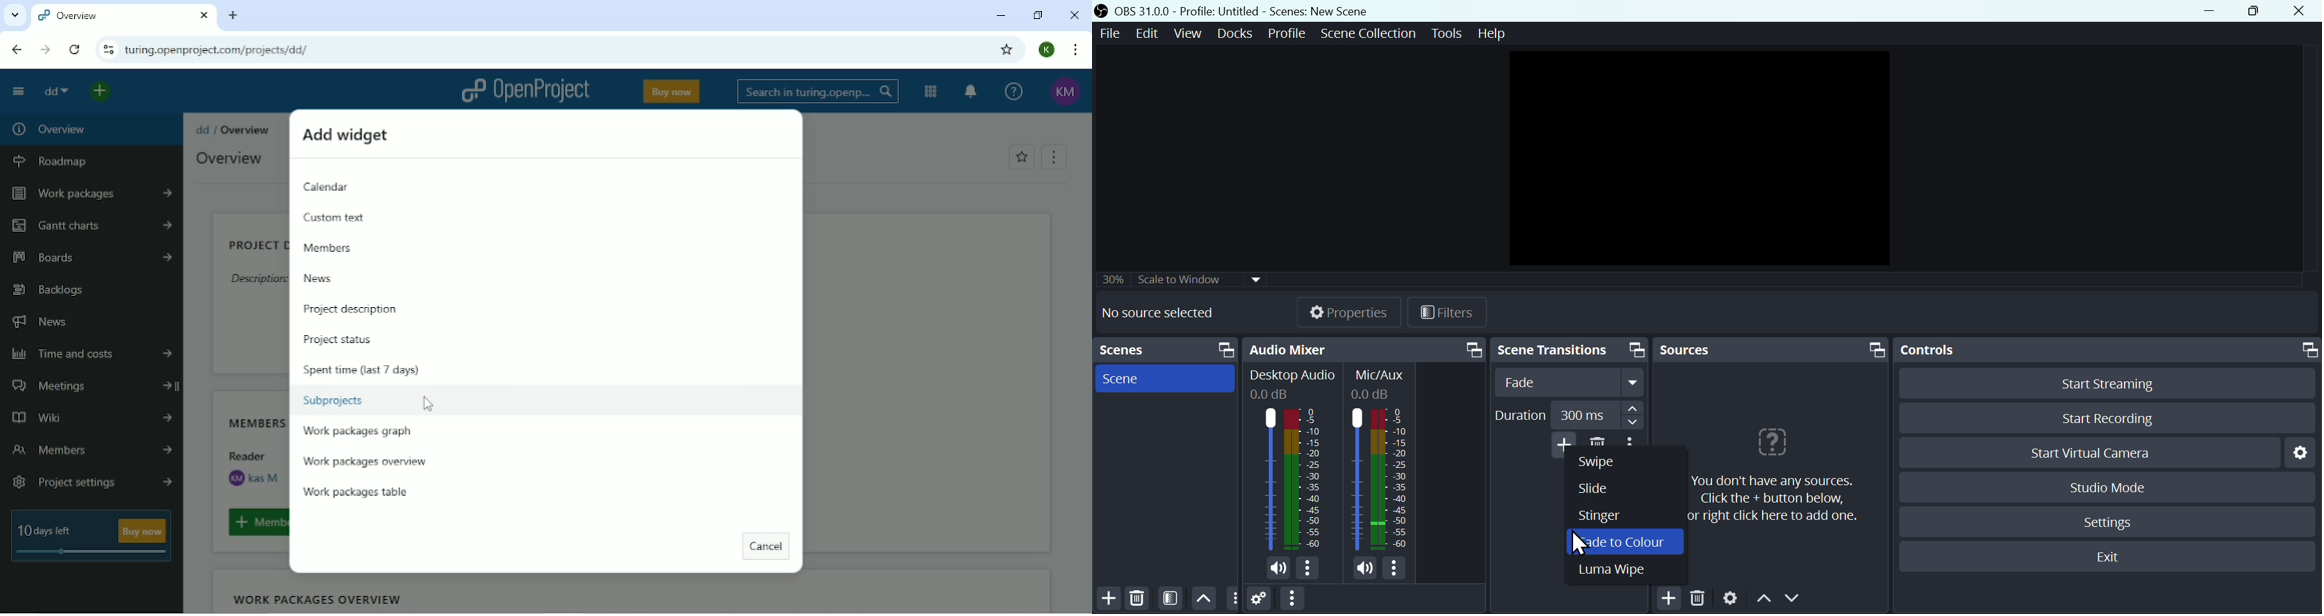  Describe the element at coordinates (1521, 415) in the screenshot. I see `Duration` at that location.